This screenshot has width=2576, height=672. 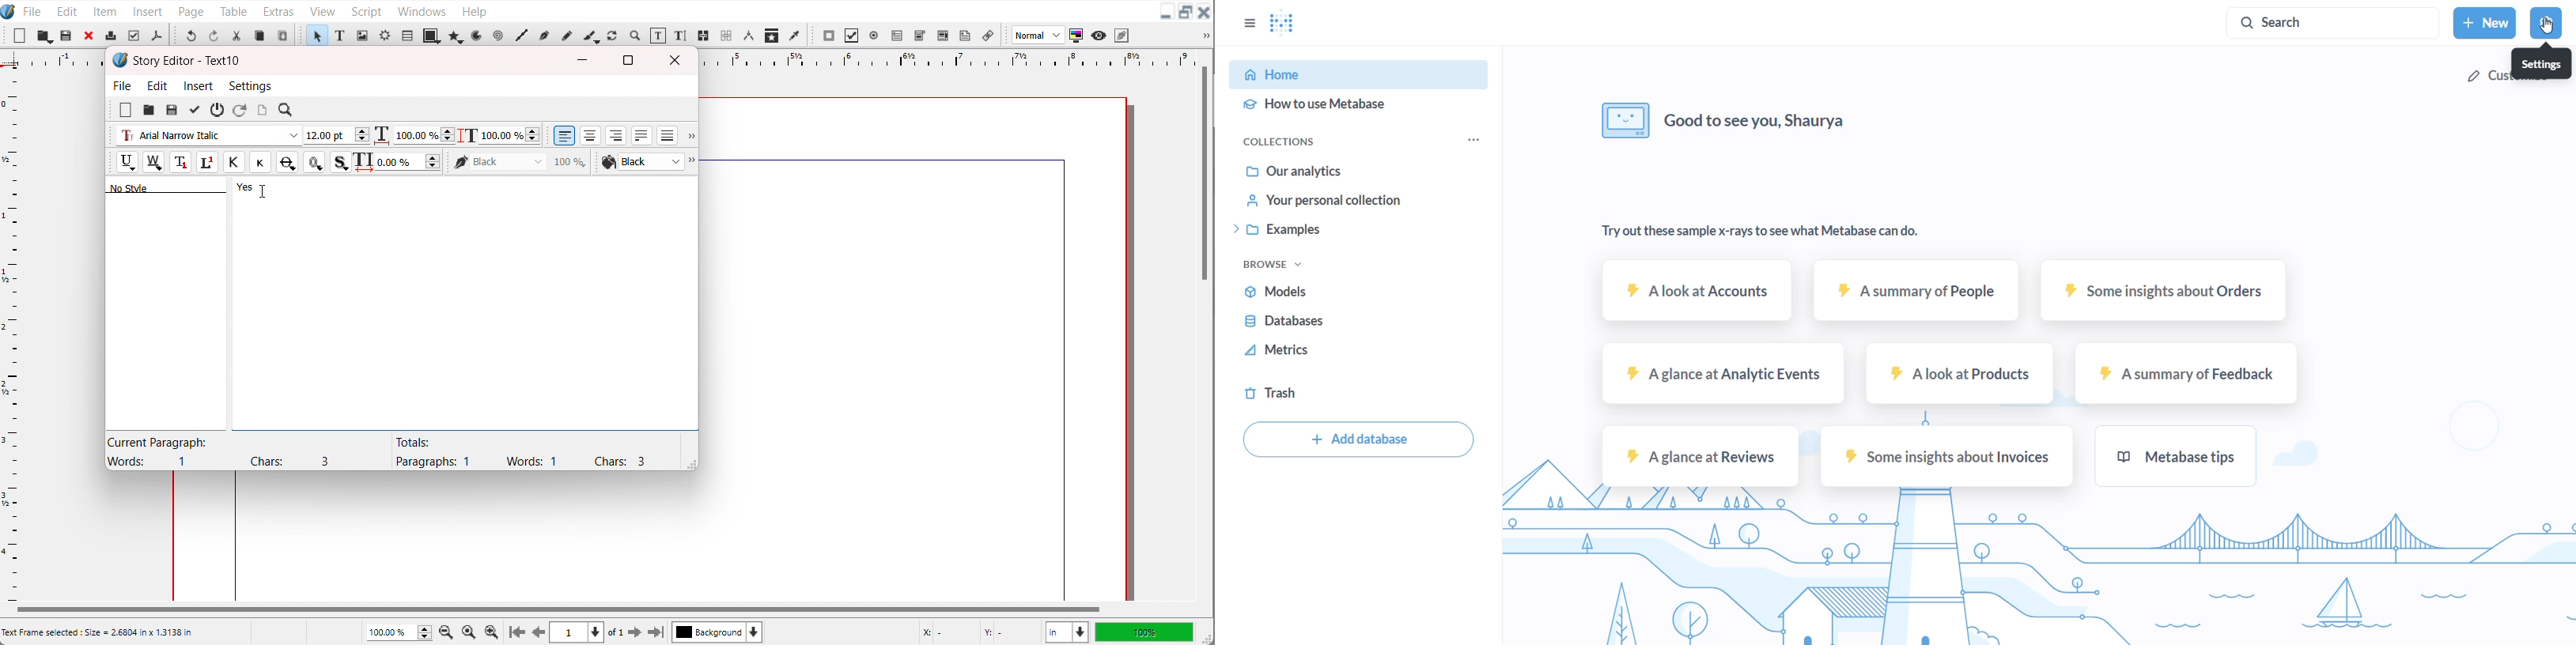 I want to click on Update, so click(x=194, y=110).